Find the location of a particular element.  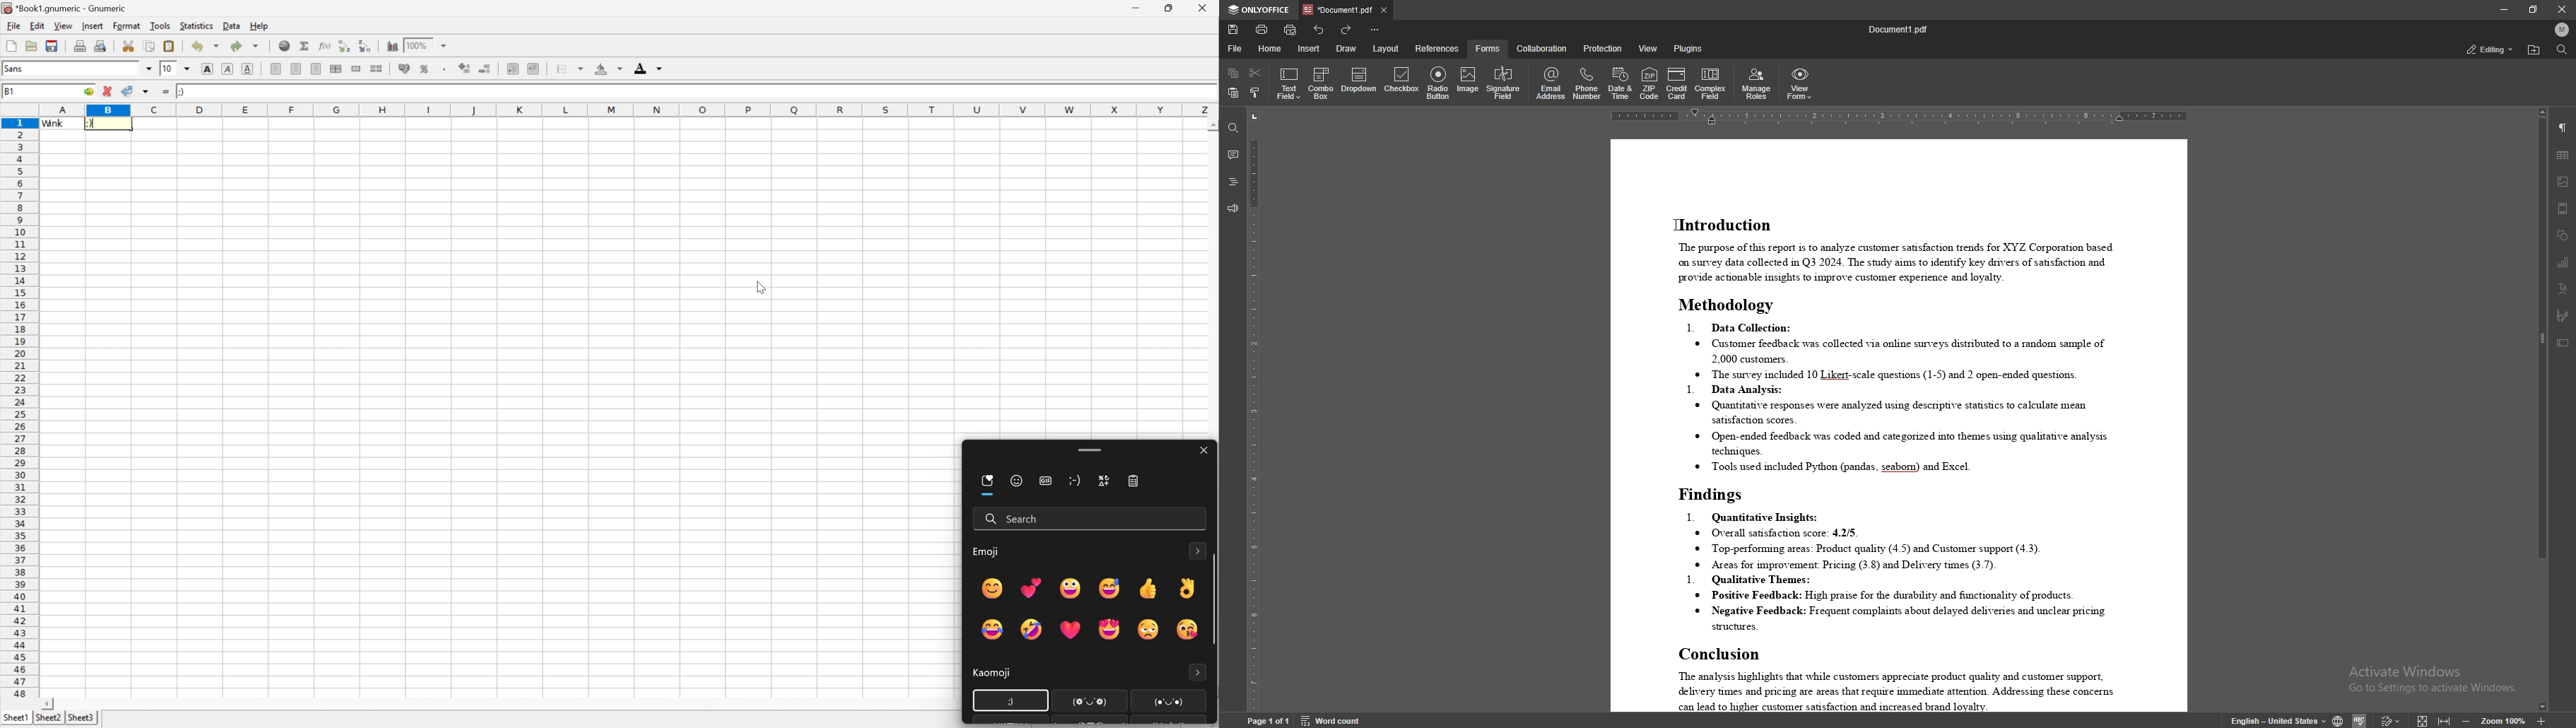

help is located at coordinates (259, 27).